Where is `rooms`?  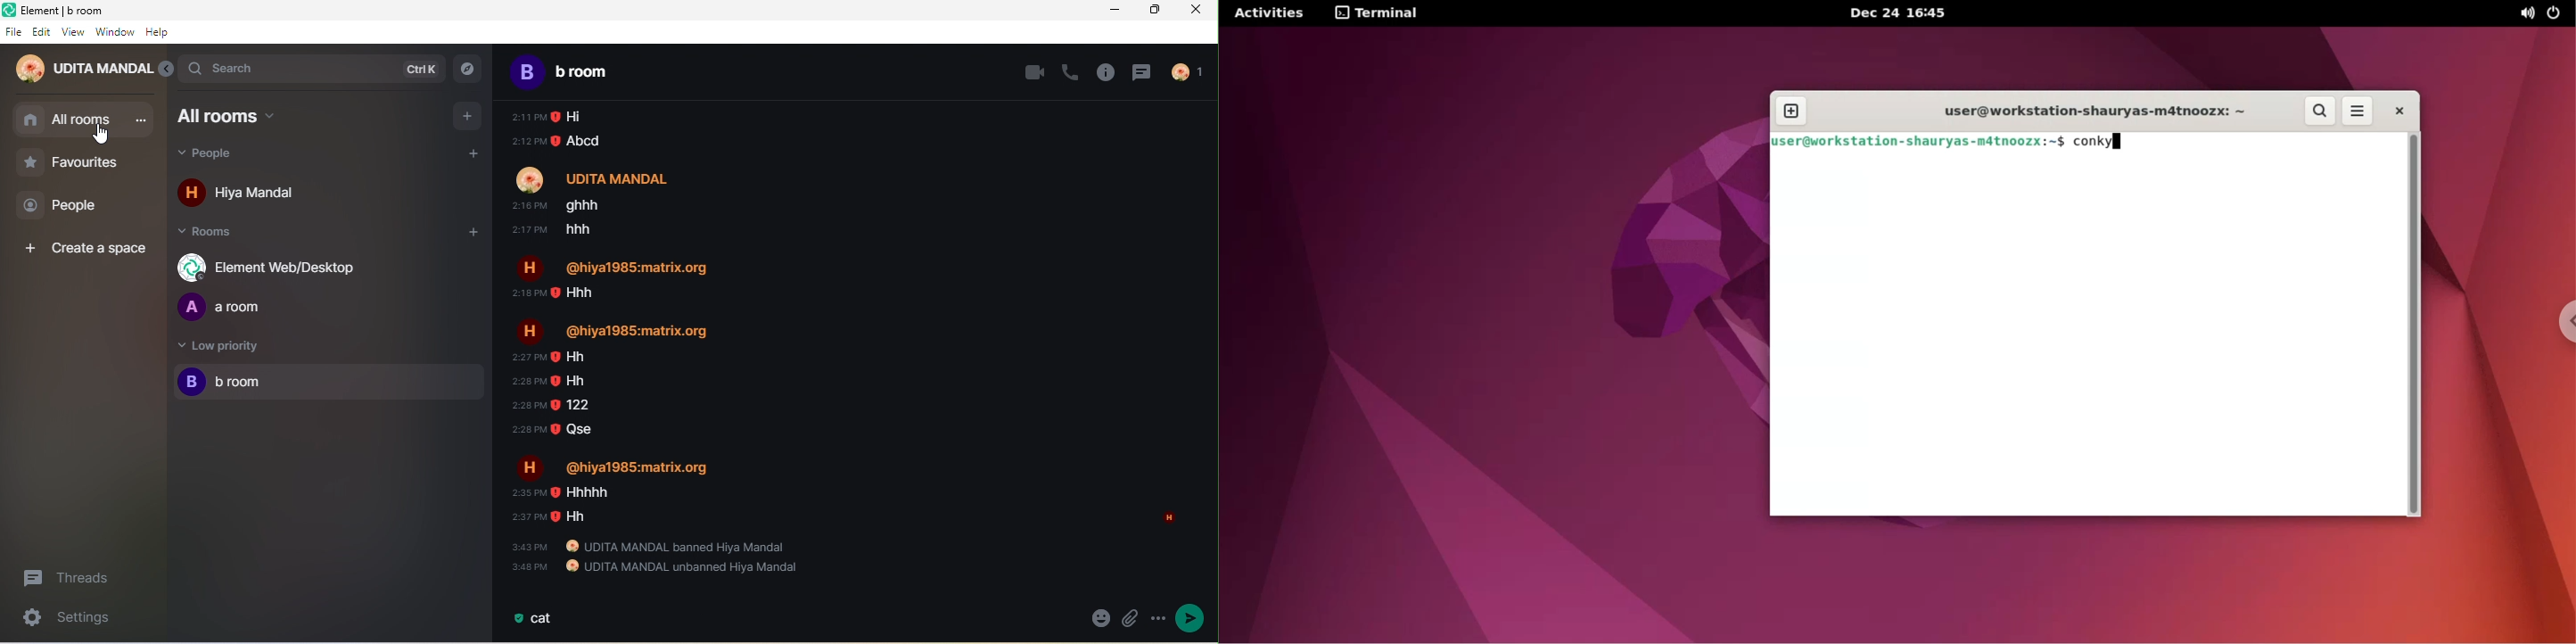 rooms is located at coordinates (214, 235).